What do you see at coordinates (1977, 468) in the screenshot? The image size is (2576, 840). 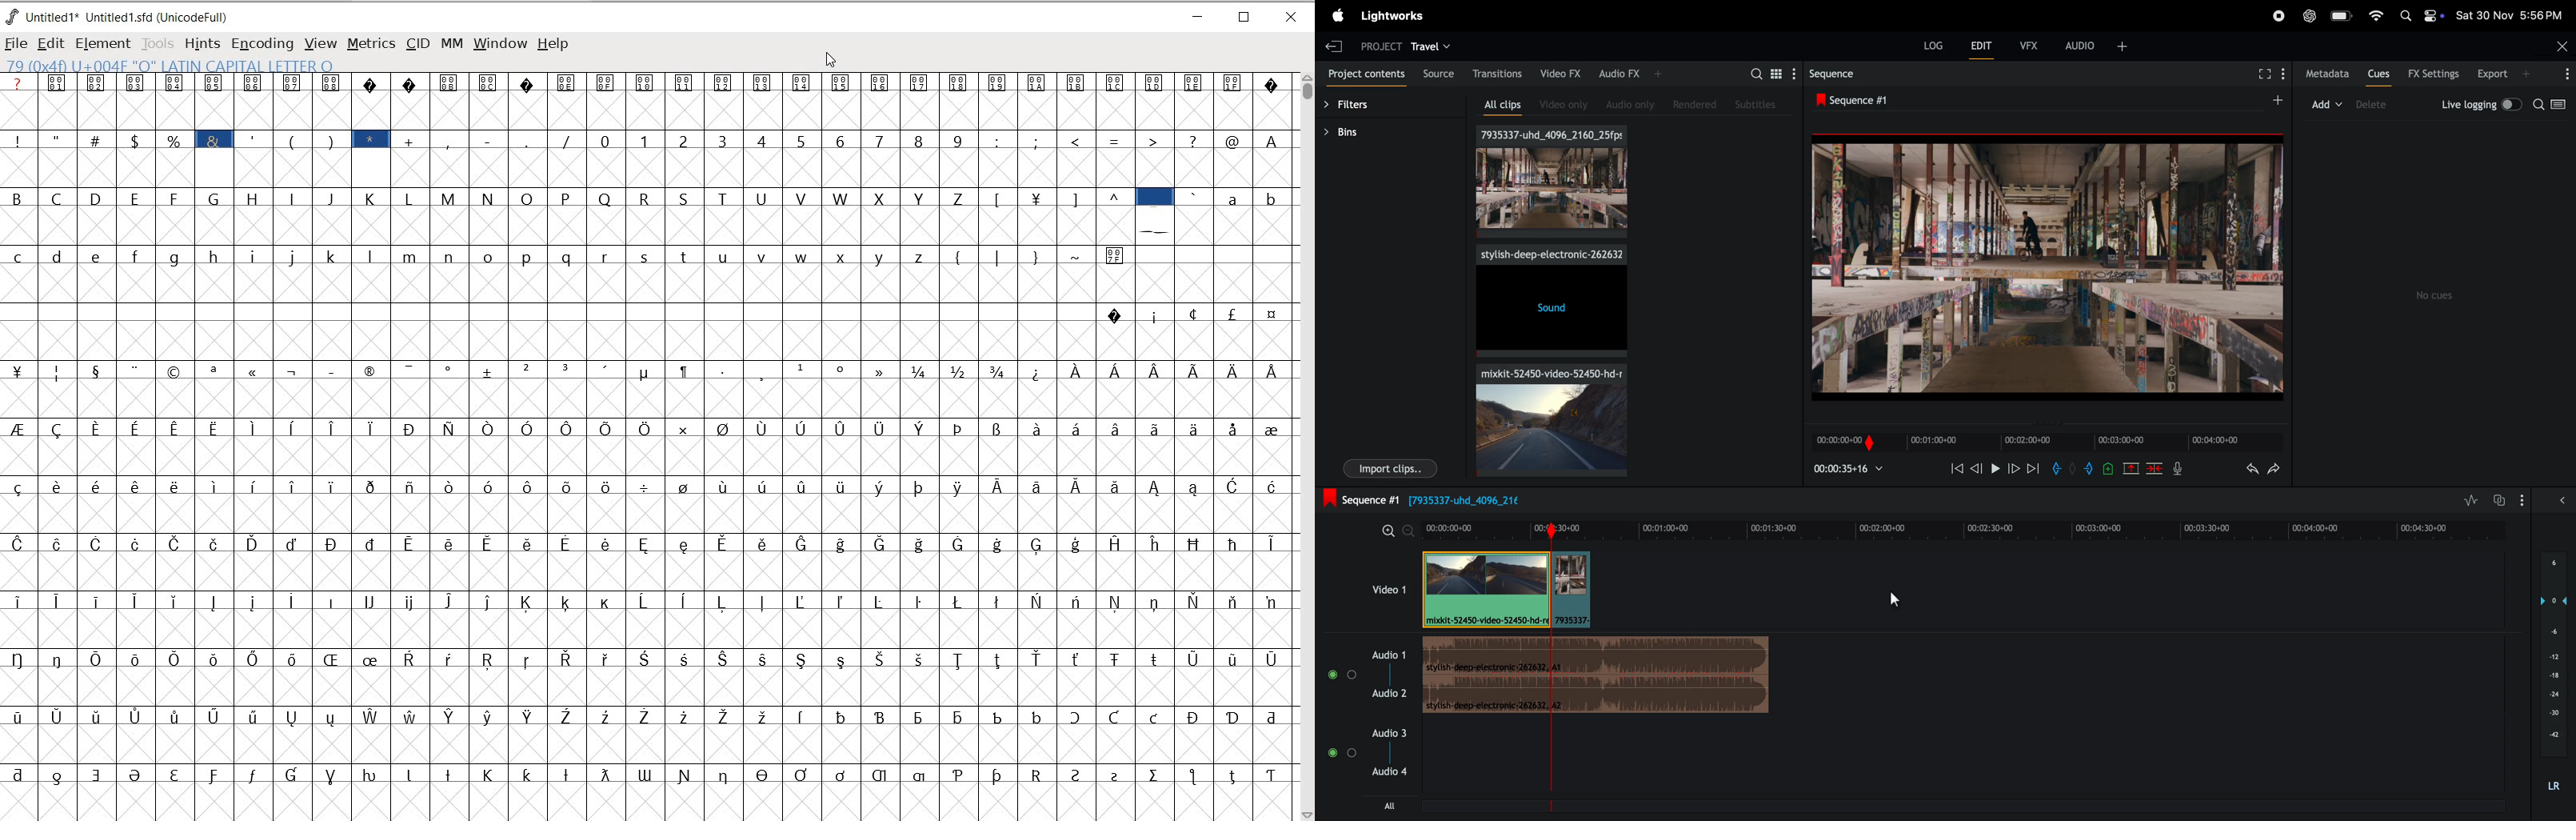 I see `previous frame` at bounding box center [1977, 468].